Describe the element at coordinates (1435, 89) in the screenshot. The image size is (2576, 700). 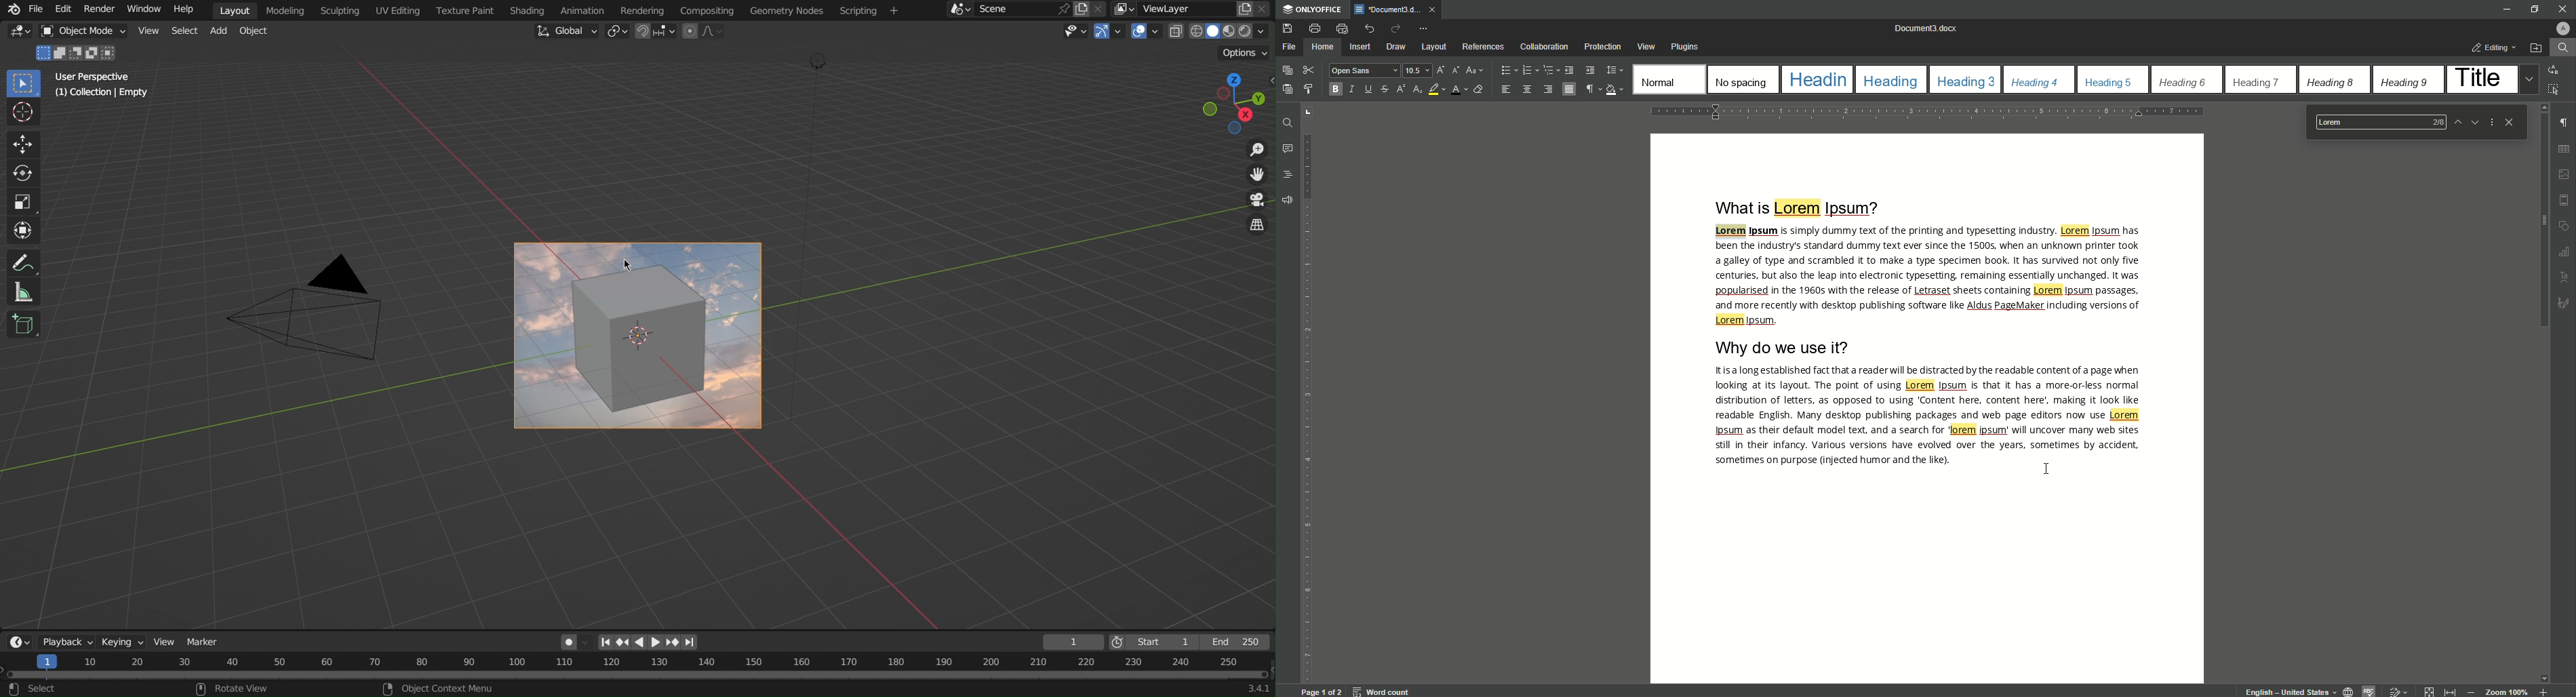
I see `Highlight Color` at that location.